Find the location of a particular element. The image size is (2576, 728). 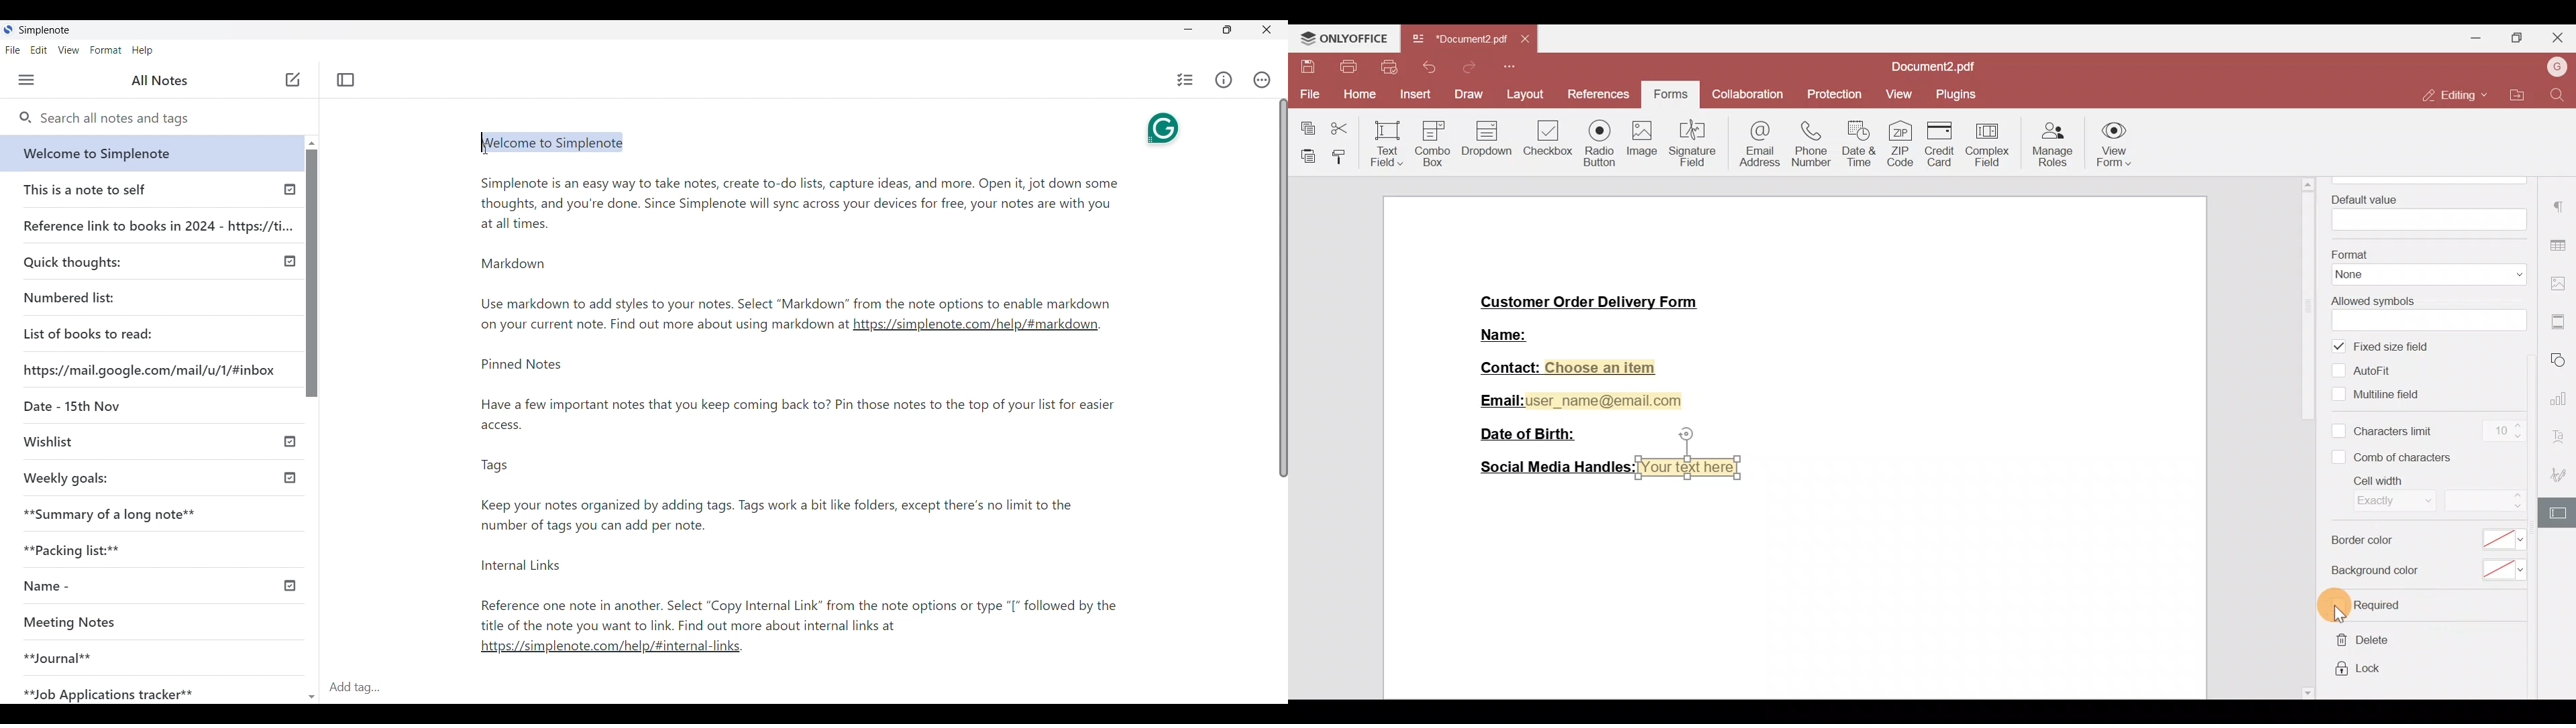

Help menu is located at coordinates (142, 50).